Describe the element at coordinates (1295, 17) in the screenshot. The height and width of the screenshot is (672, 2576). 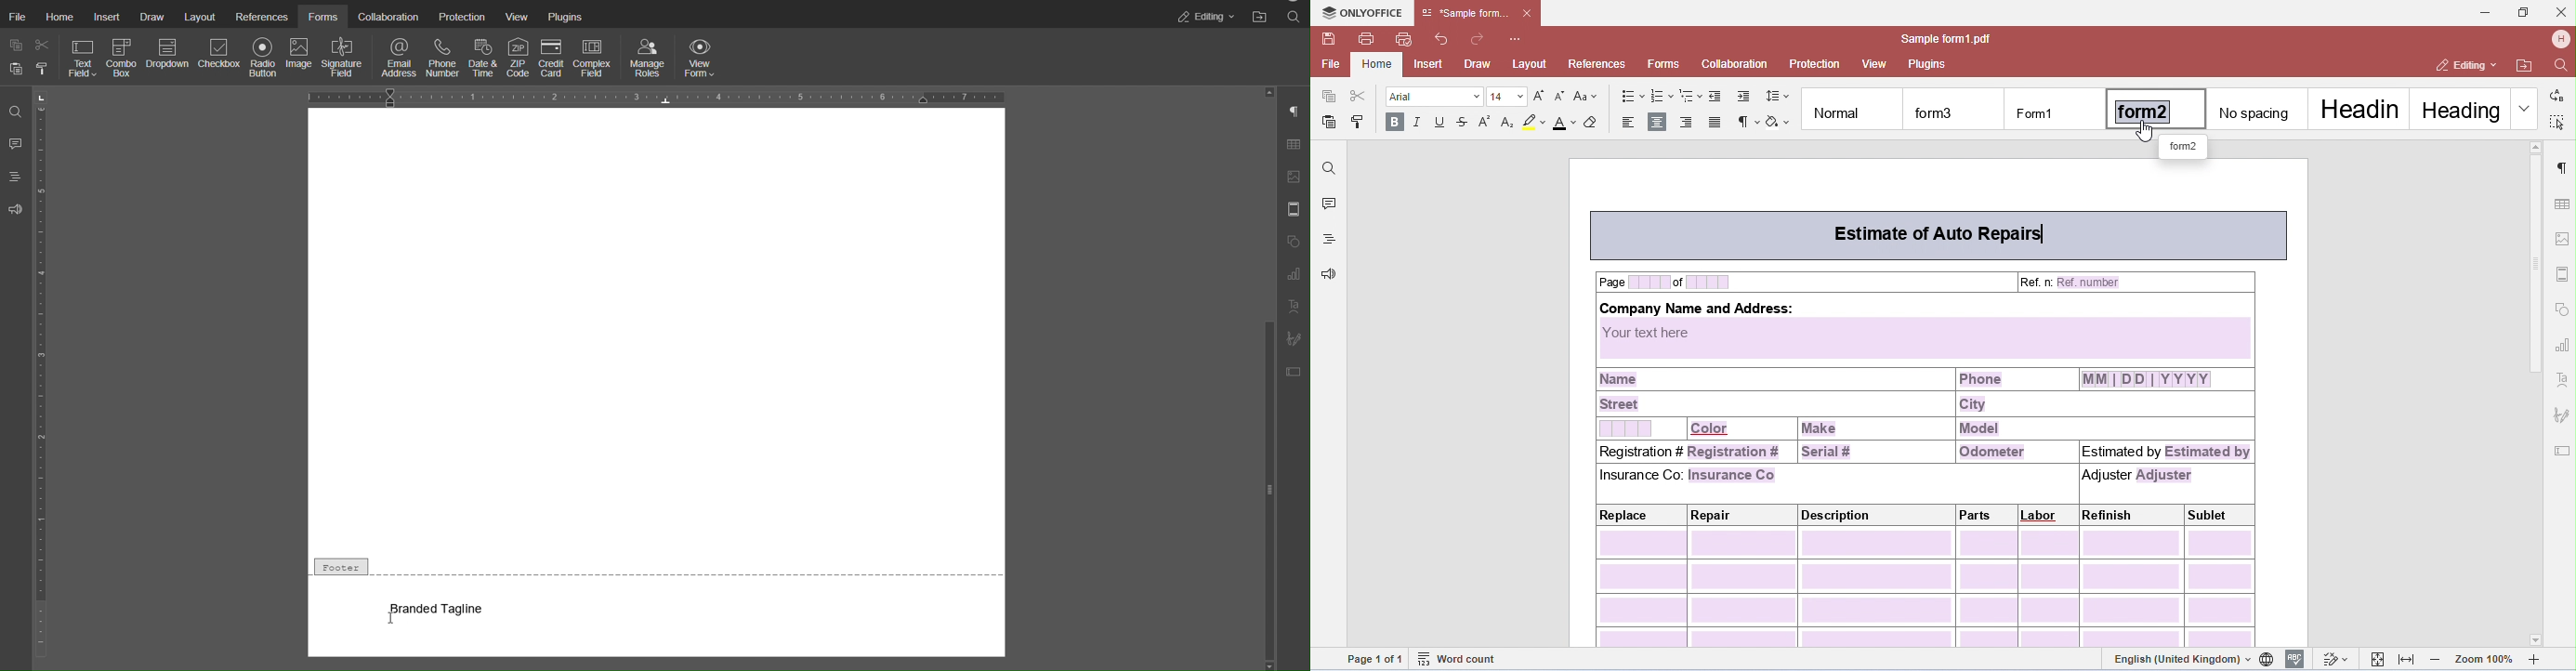
I see `Search` at that location.